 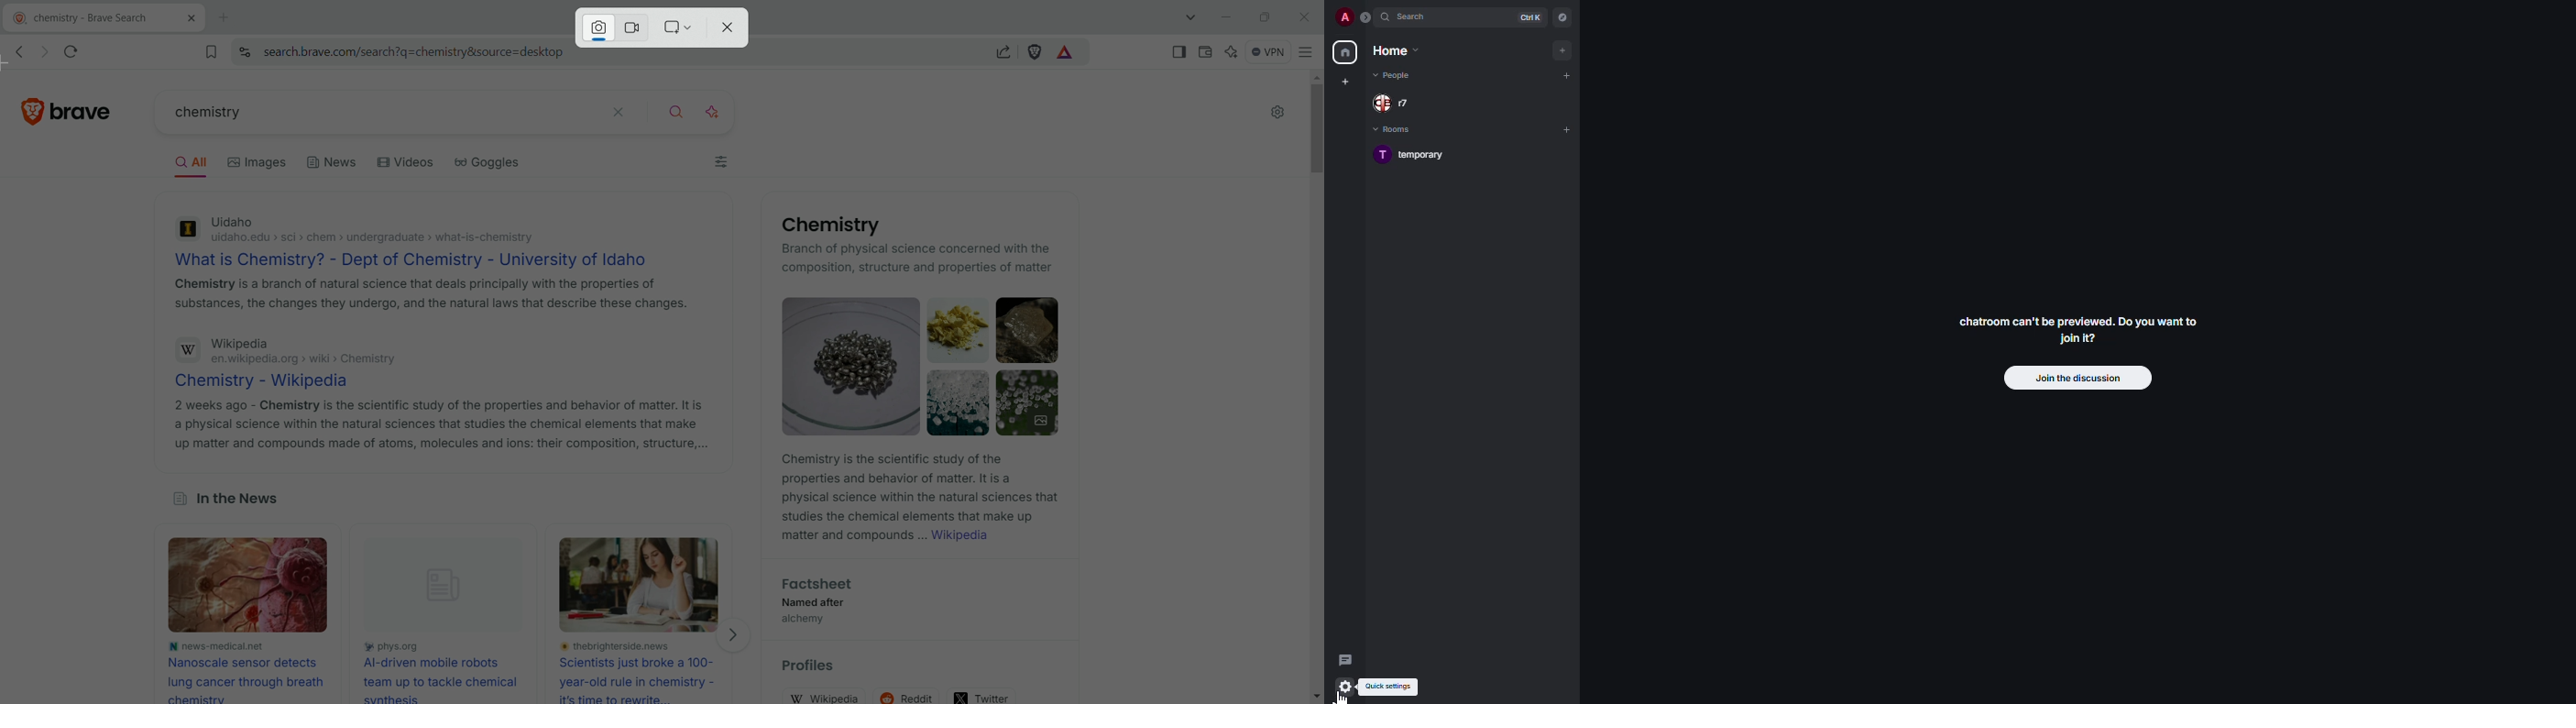 What do you see at coordinates (2081, 334) in the screenshot?
I see `chatroom can't be previewed` at bounding box center [2081, 334].